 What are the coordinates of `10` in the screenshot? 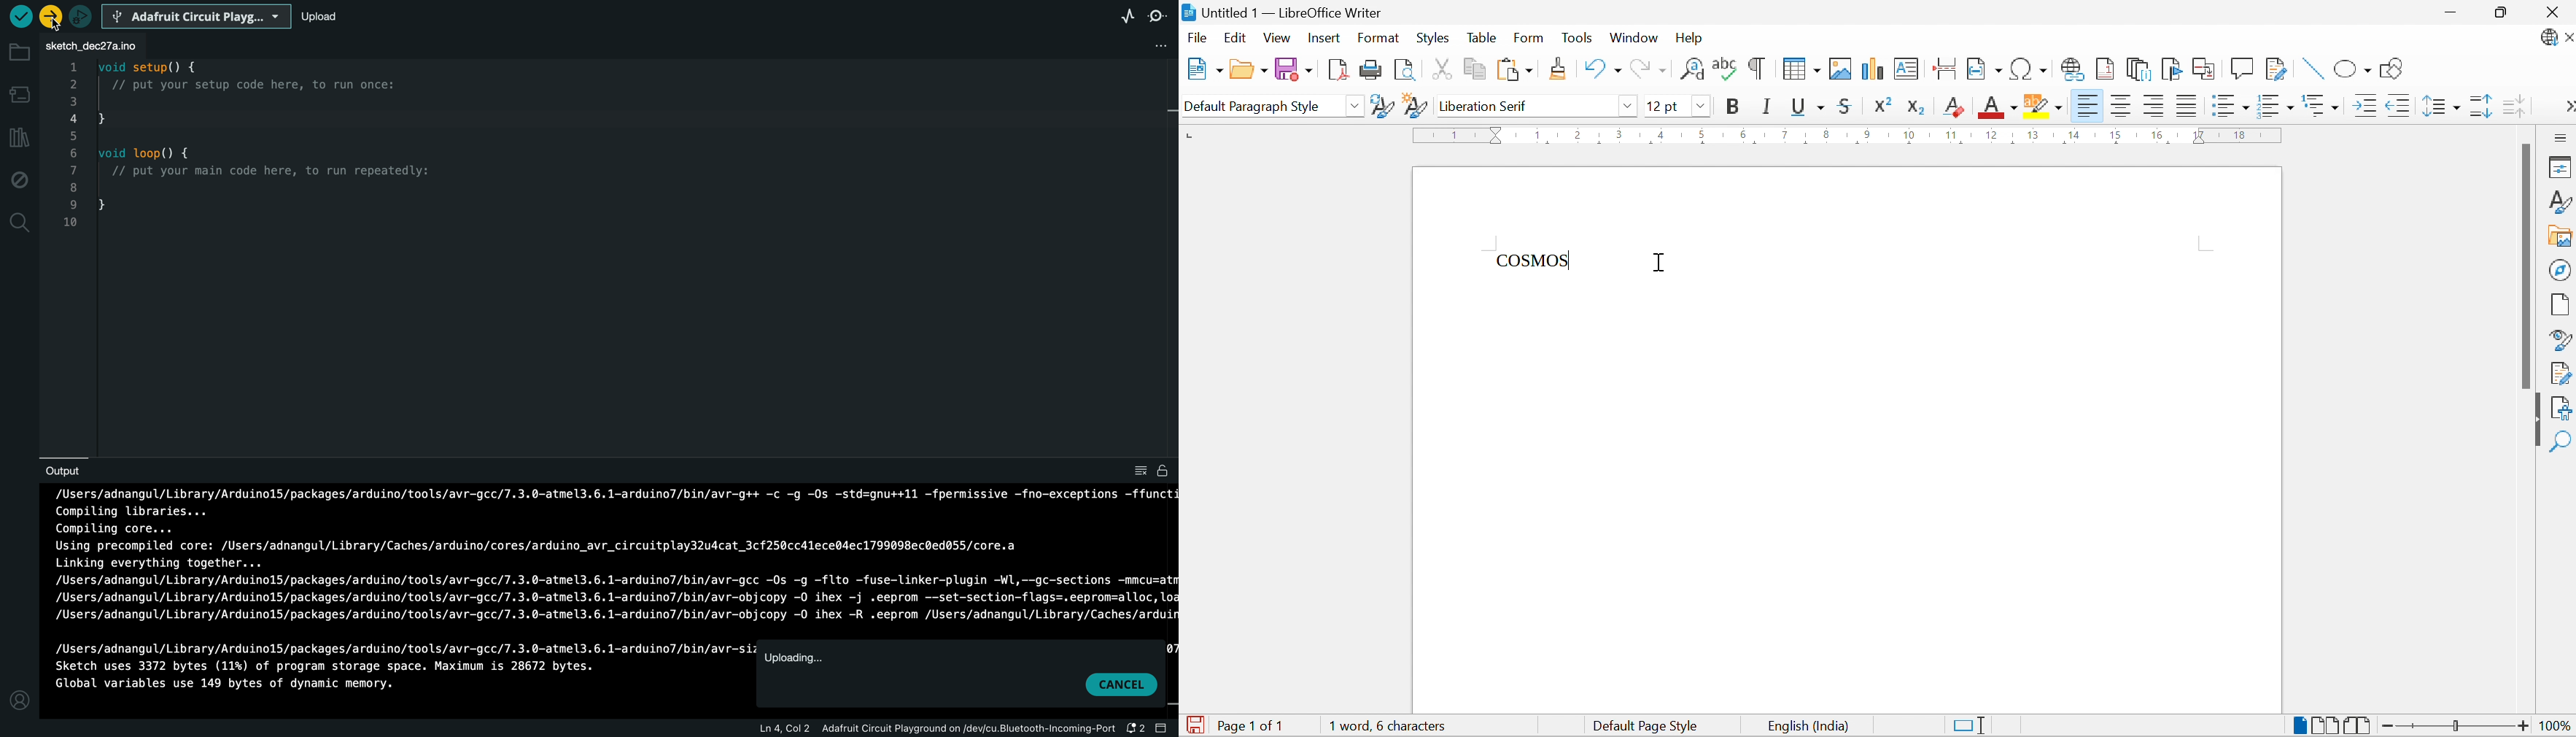 It's located at (1909, 135).